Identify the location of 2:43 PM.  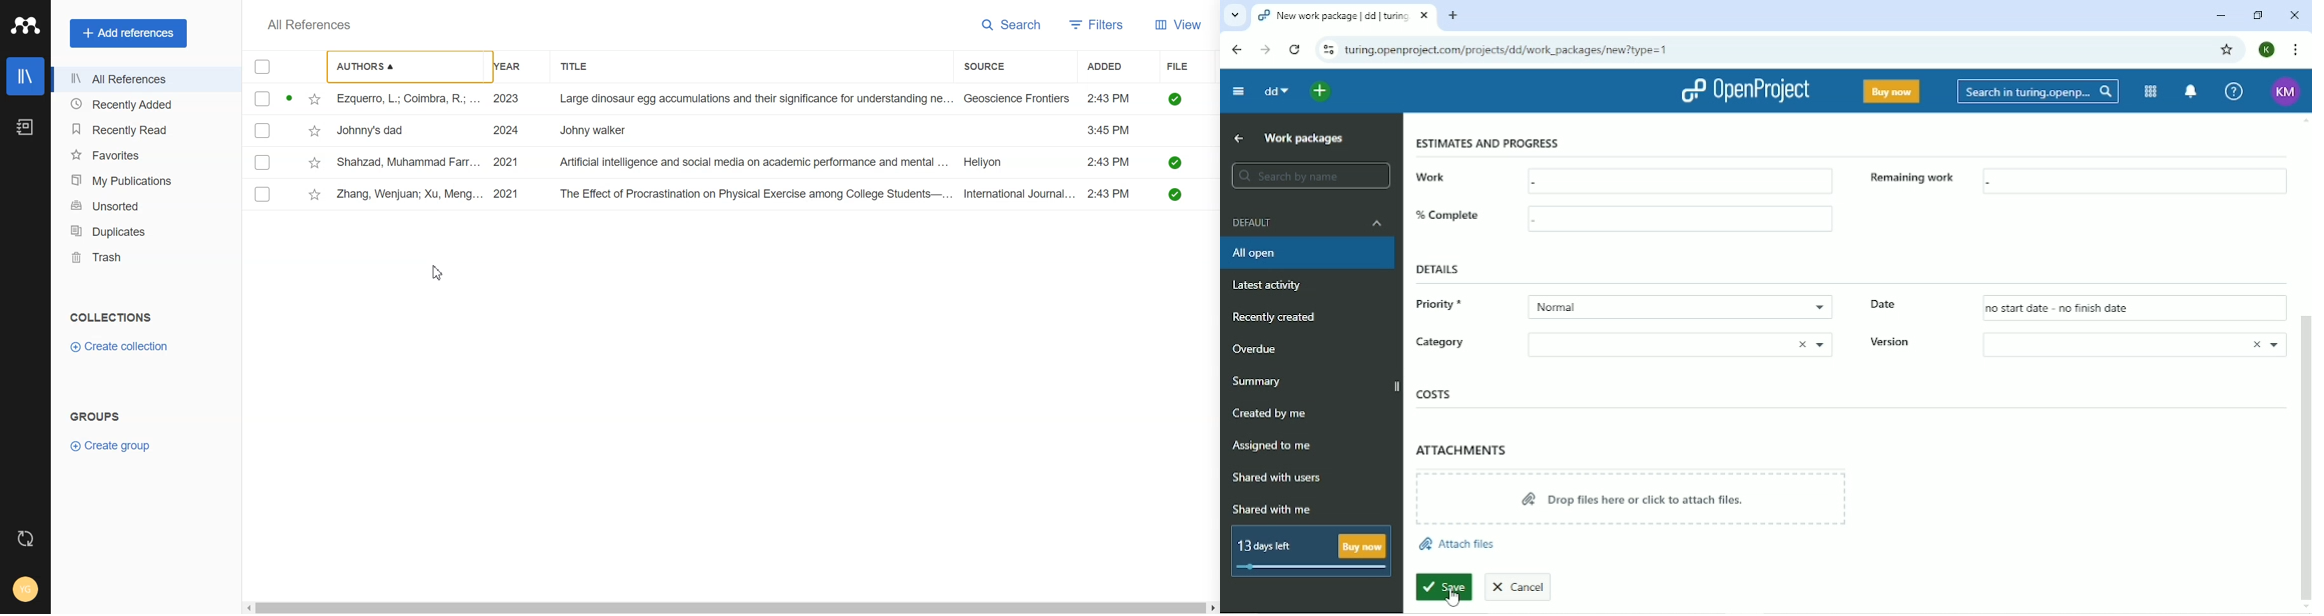
(1110, 131).